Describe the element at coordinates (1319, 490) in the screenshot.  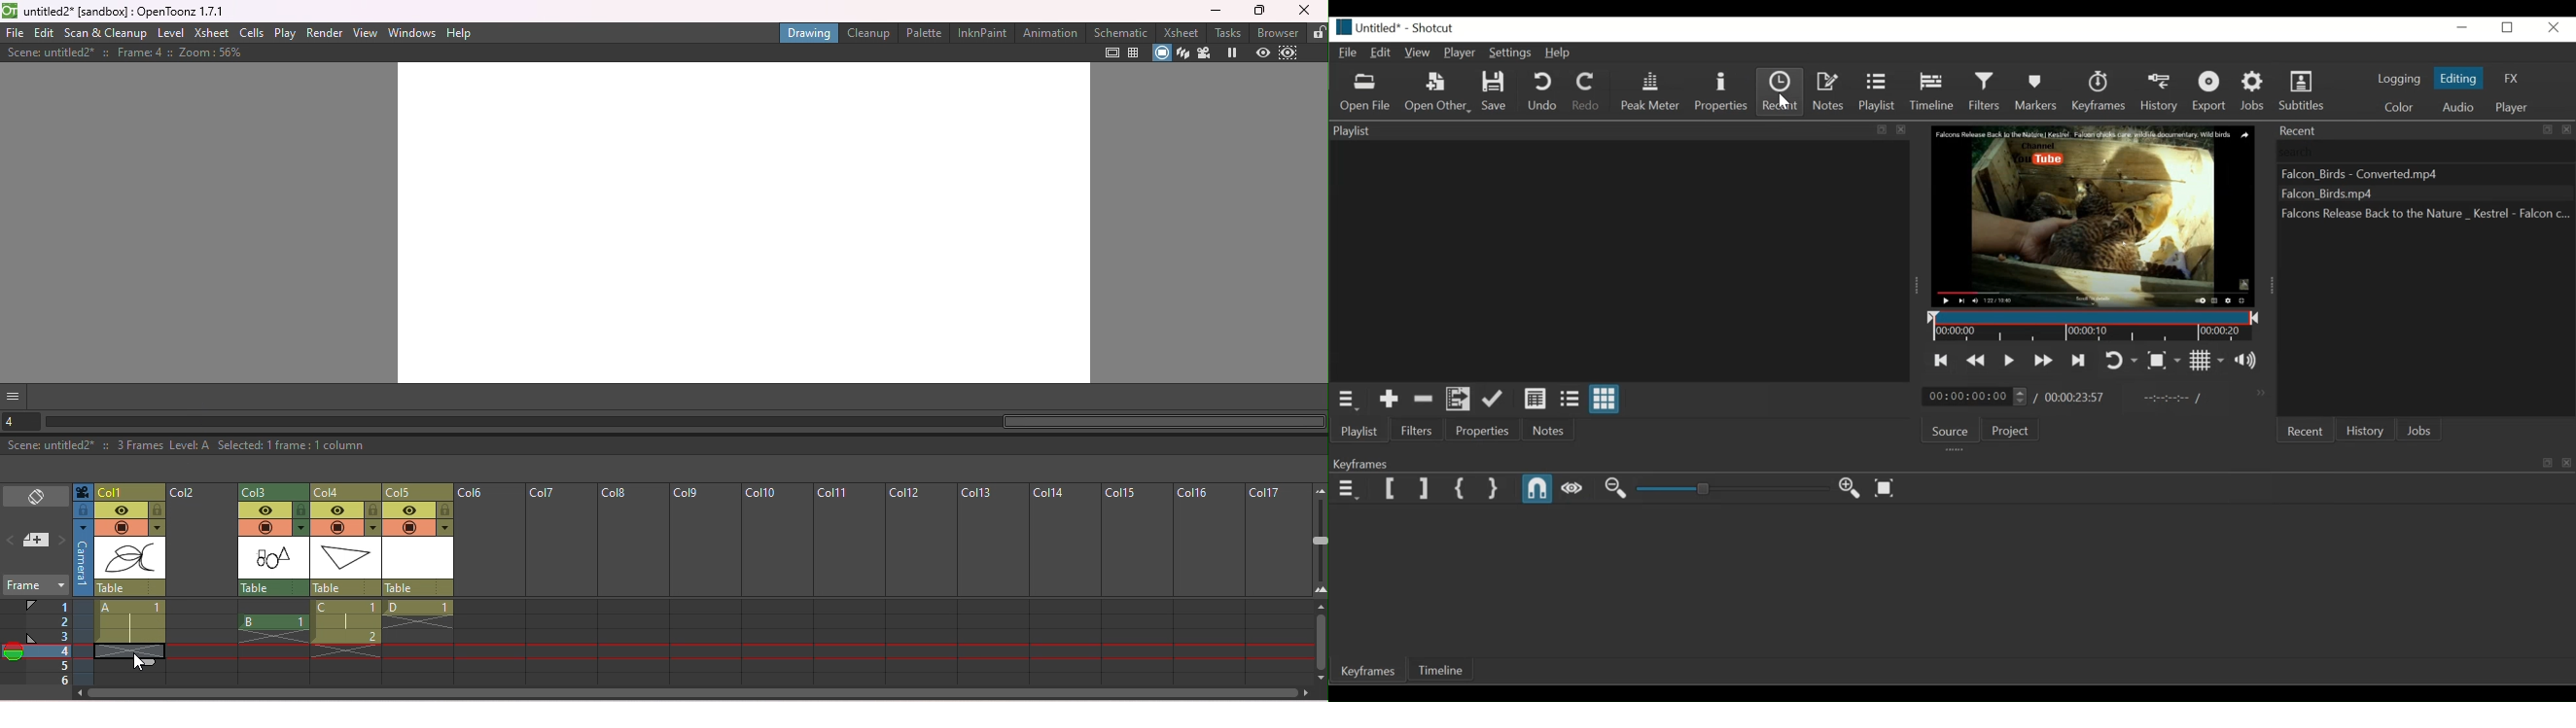
I see `Zoom out` at that location.